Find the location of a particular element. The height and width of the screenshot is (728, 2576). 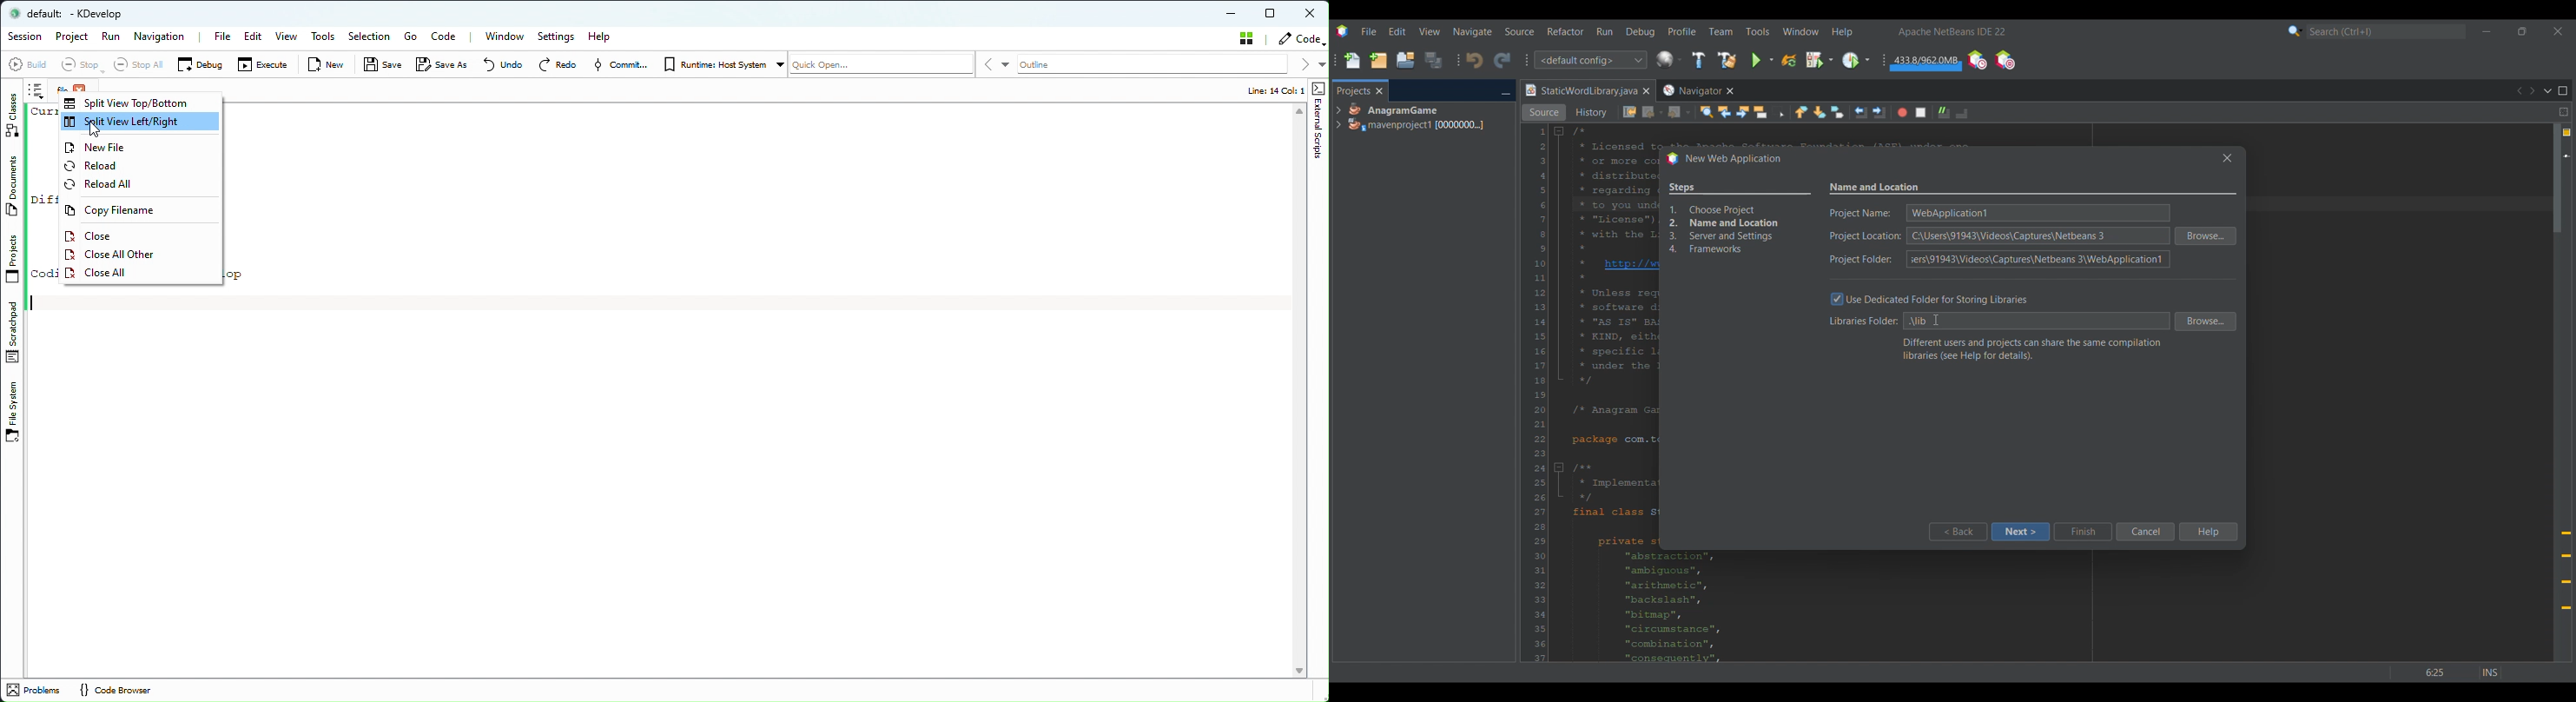

Redo is located at coordinates (558, 63).